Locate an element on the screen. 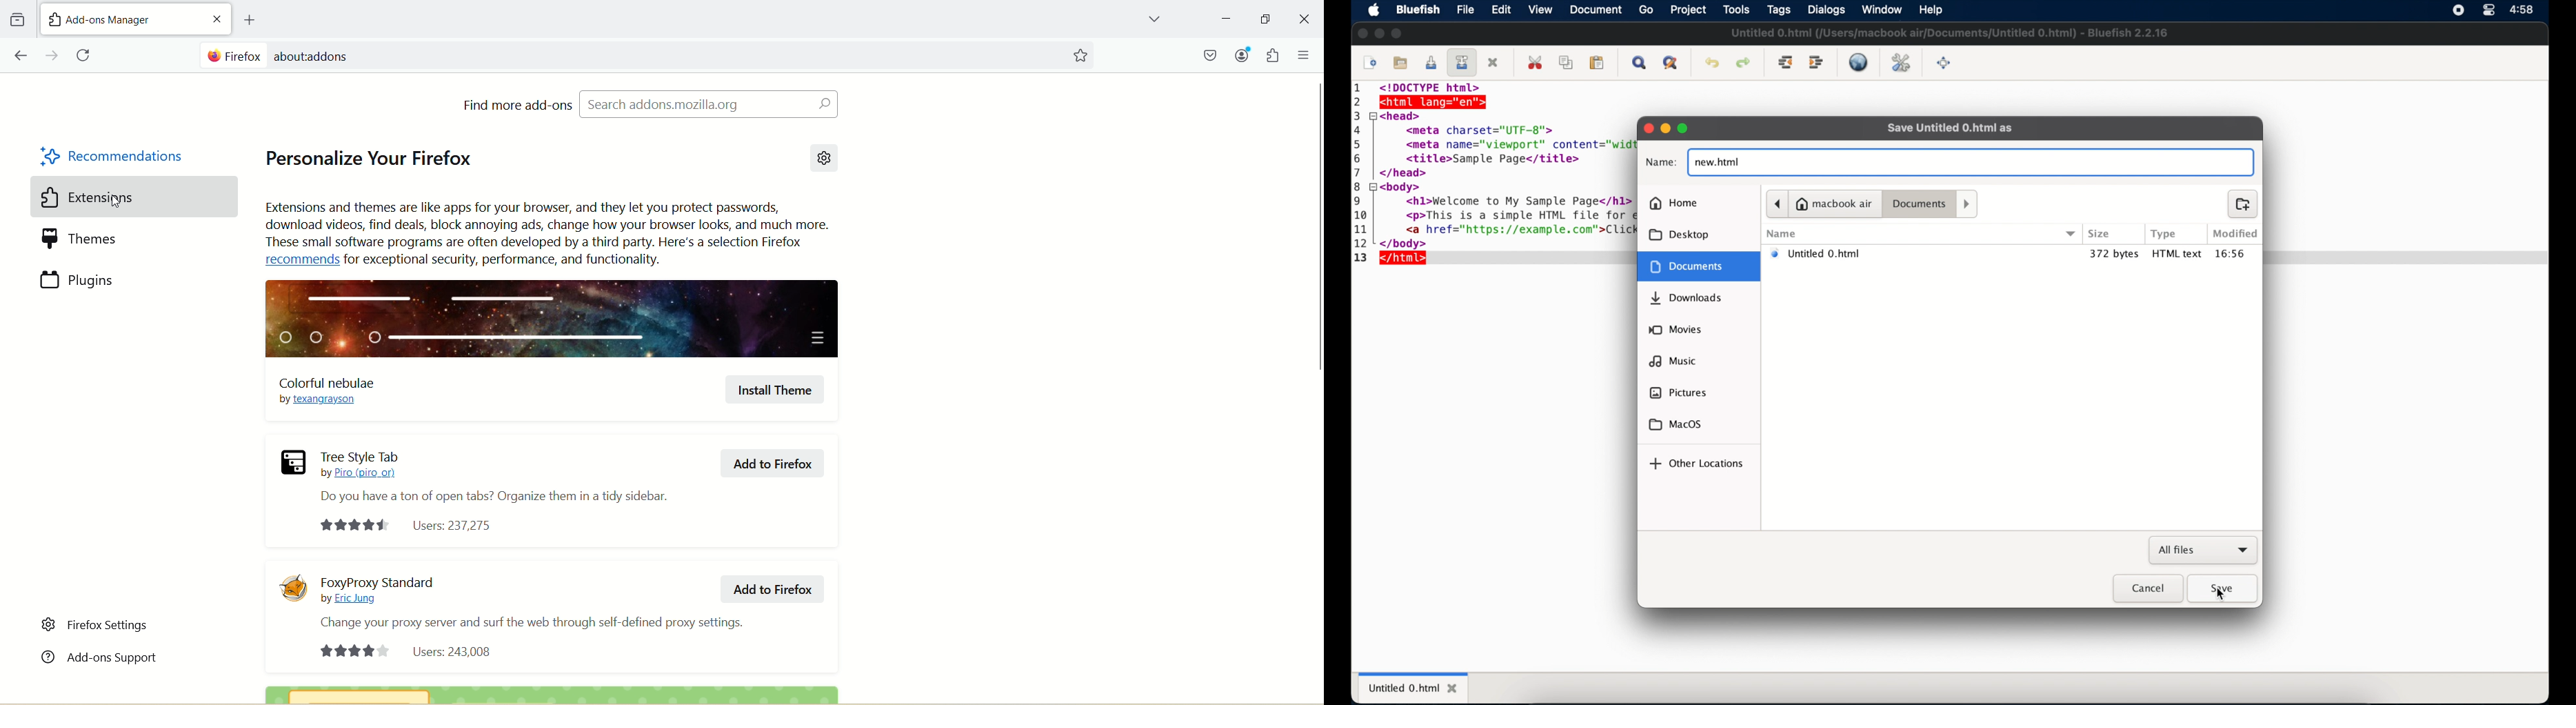  document is located at coordinates (1697, 266).